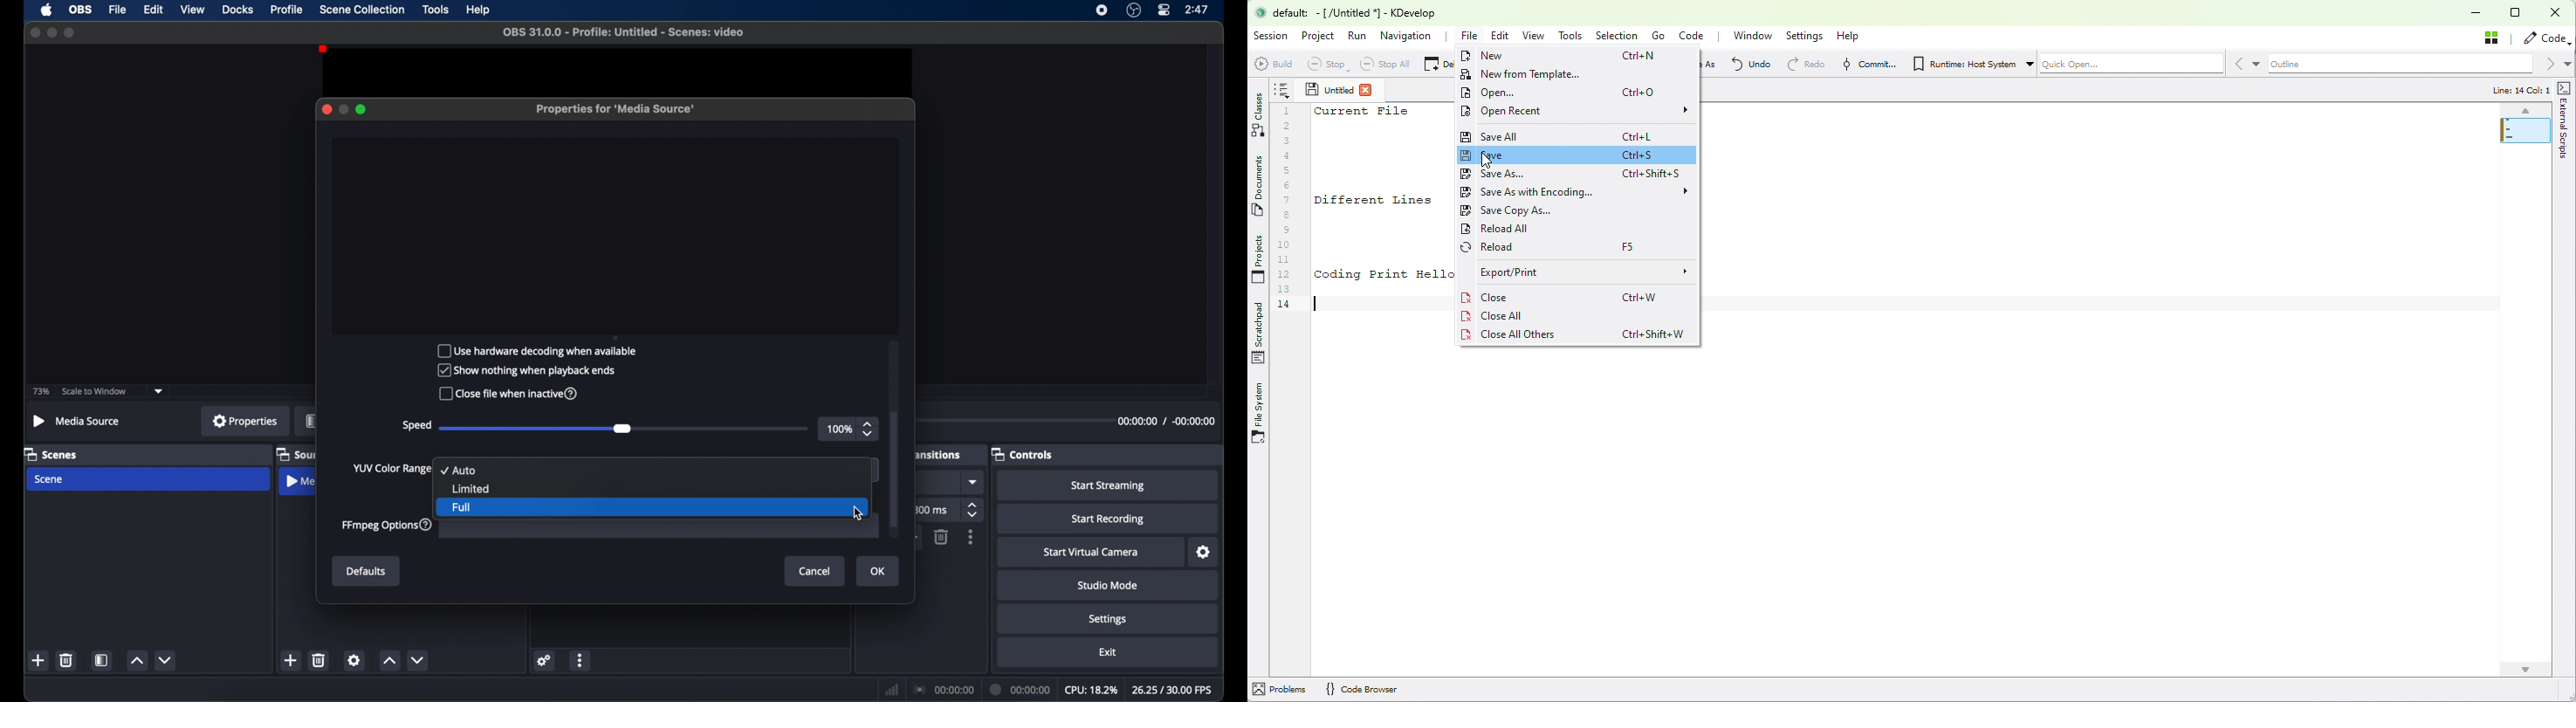 This screenshot has height=728, width=2576. Describe the element at coordinates (50, 479) in the screenshot. I see `scene` at that location.